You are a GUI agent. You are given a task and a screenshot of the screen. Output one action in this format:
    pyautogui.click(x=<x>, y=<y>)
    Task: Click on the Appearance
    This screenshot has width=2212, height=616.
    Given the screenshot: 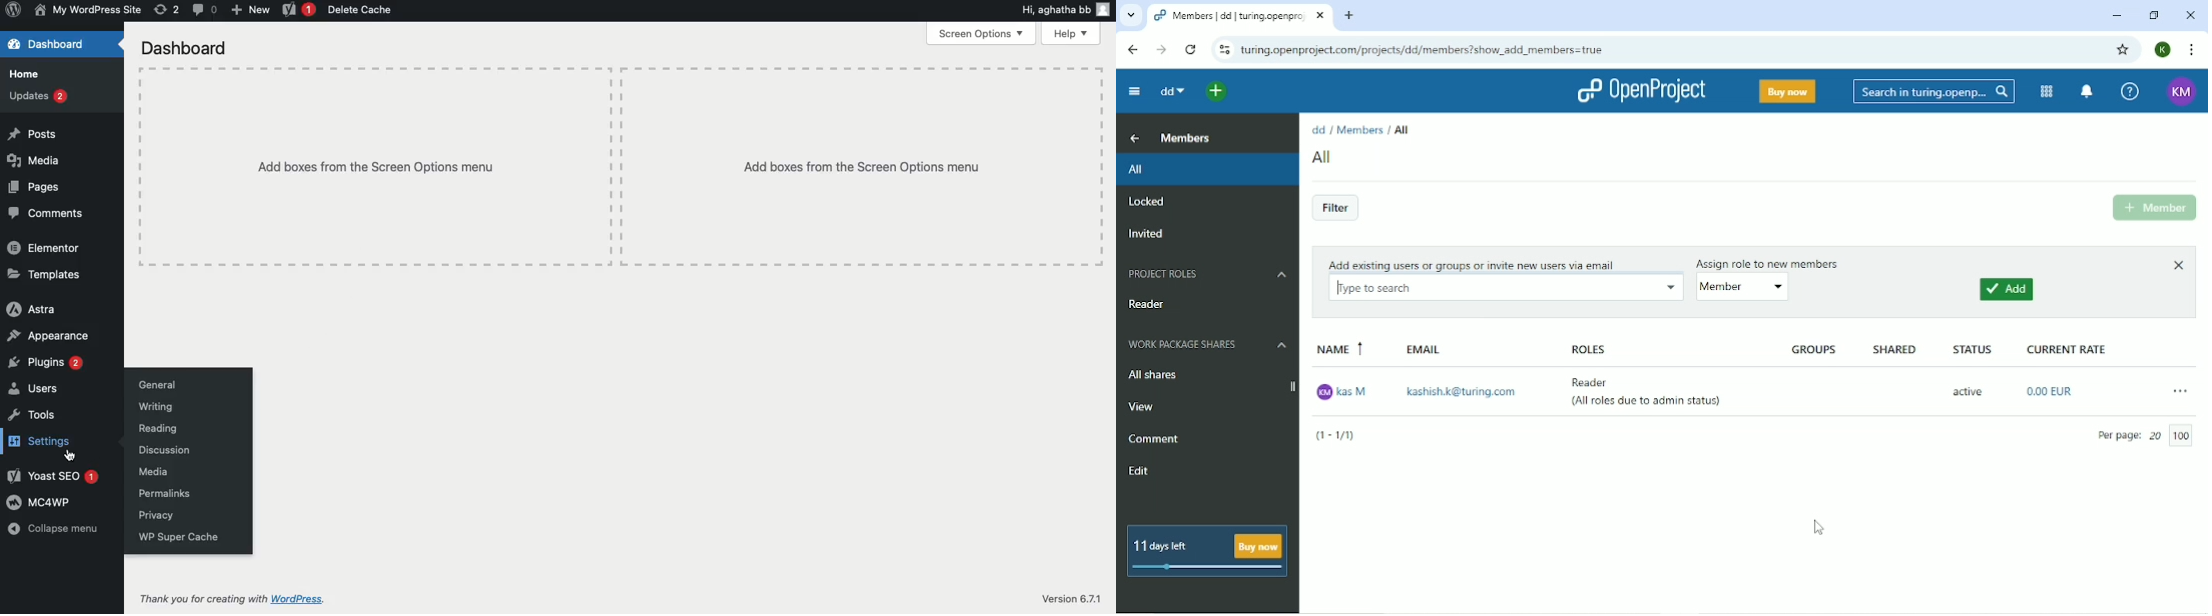 What is the action you would take?
    pyautogui.click(x=47, y=336)
    